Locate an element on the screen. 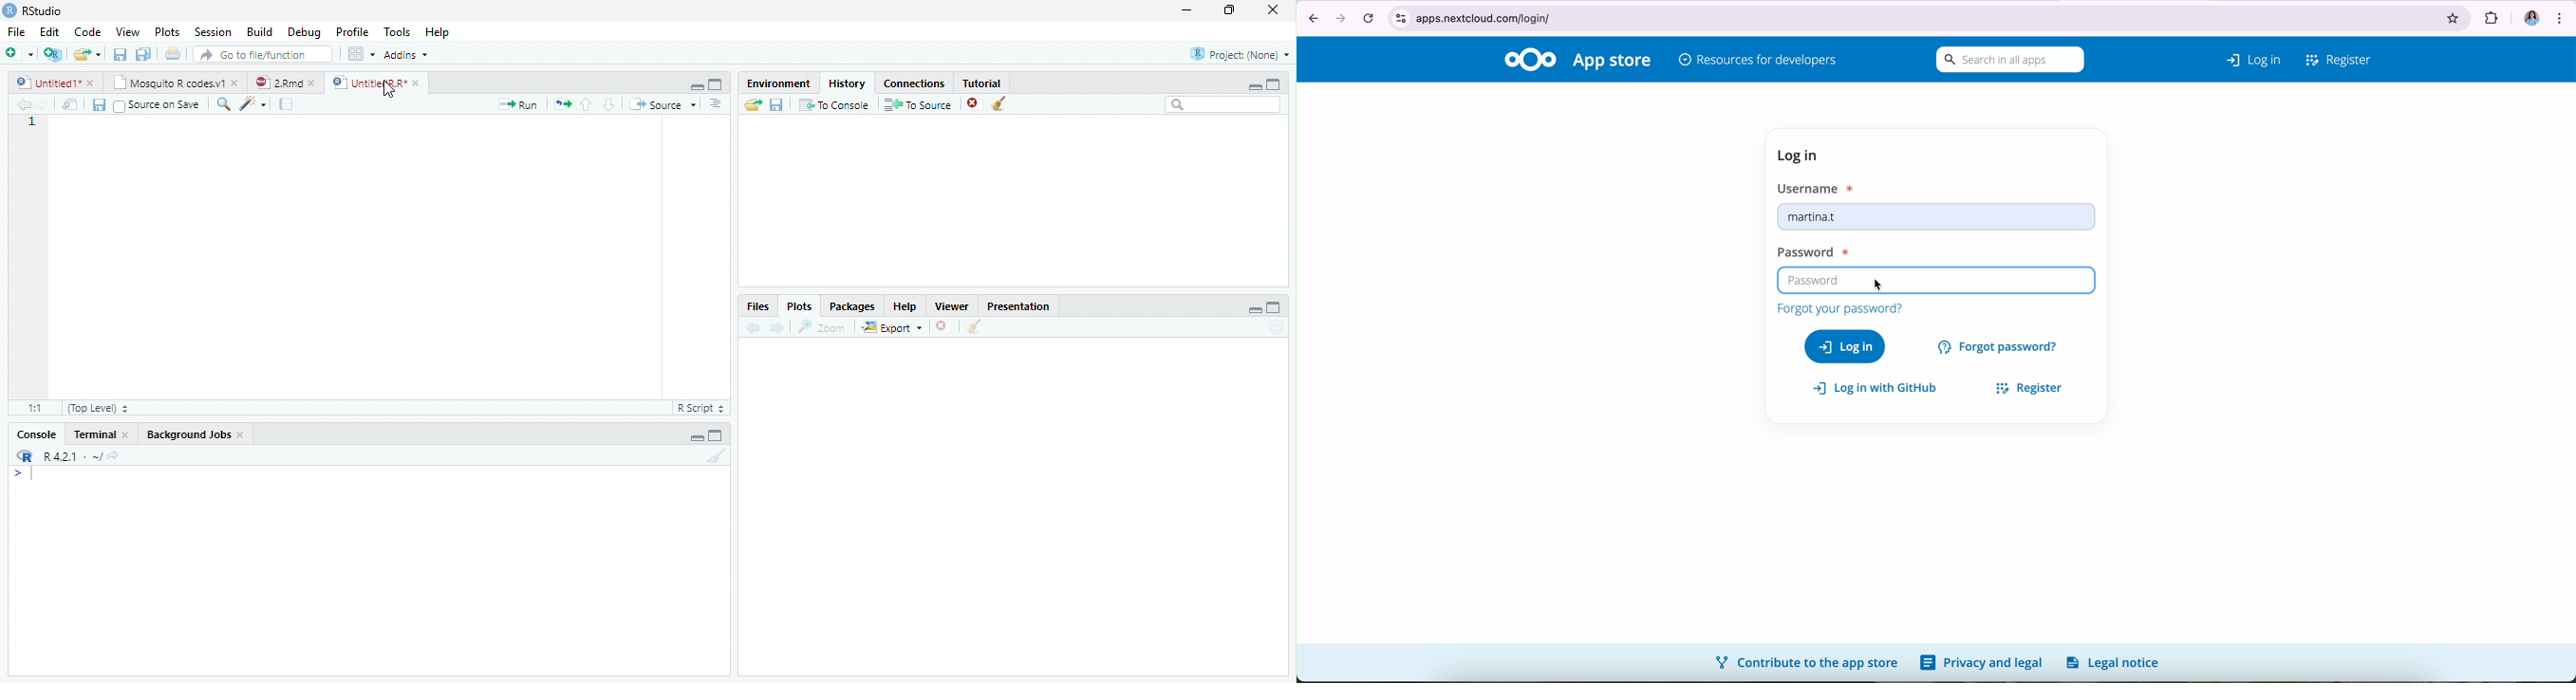 The height and width of the screenshot is (700, 2576). Help is located at coordinates (905, 305).